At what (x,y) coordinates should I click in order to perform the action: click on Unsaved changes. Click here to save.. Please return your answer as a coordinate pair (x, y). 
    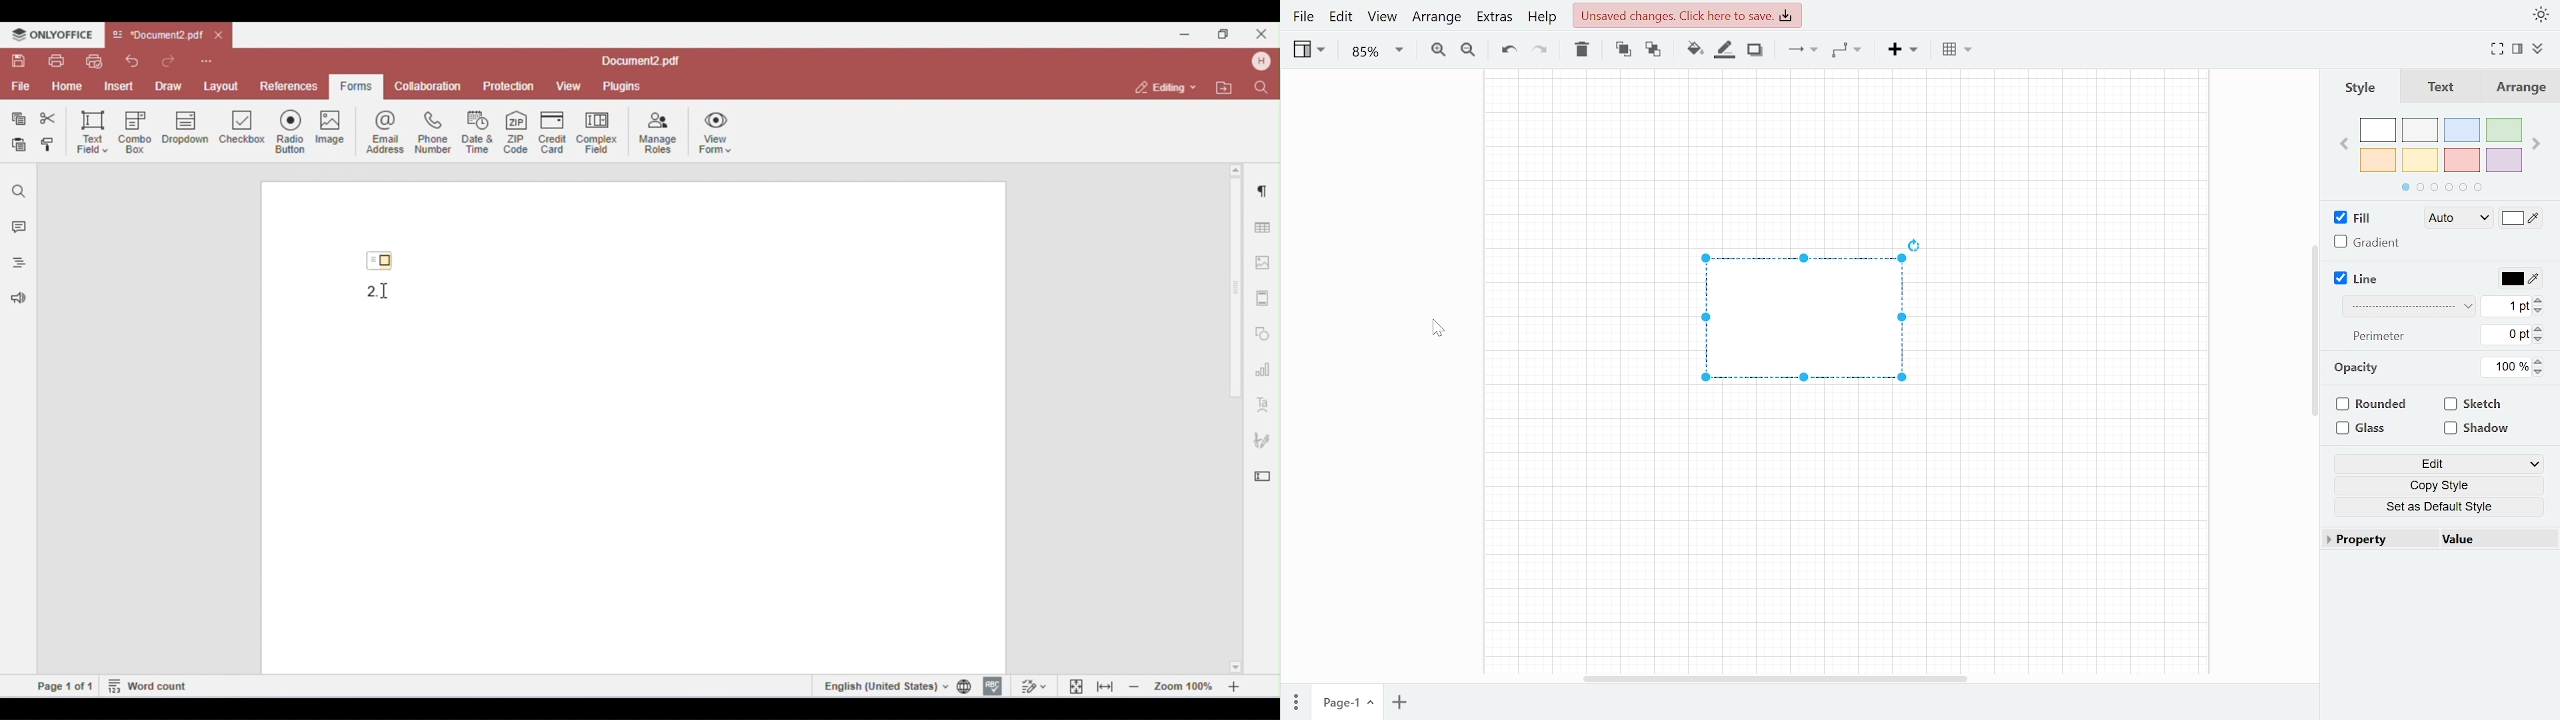
    Looking at the image, I should click on (1688, 13).